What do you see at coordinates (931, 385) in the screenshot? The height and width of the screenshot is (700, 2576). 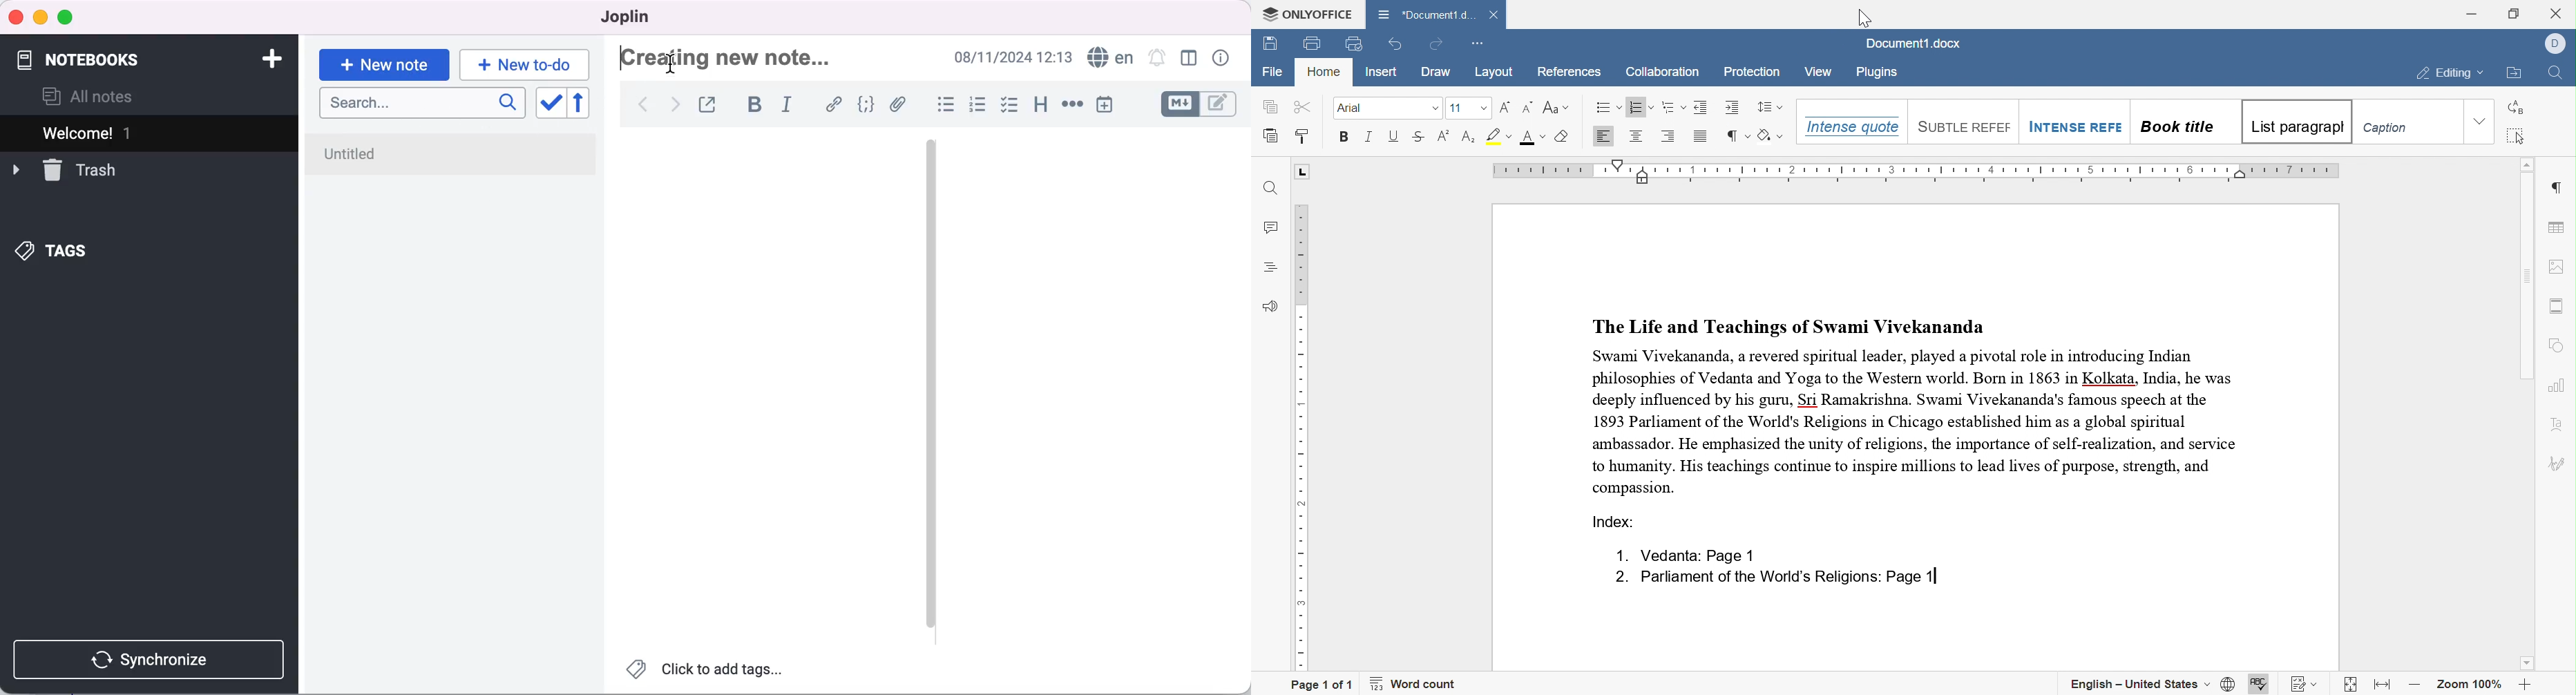 I see `vertical slider` at bounding box center [931, 385].